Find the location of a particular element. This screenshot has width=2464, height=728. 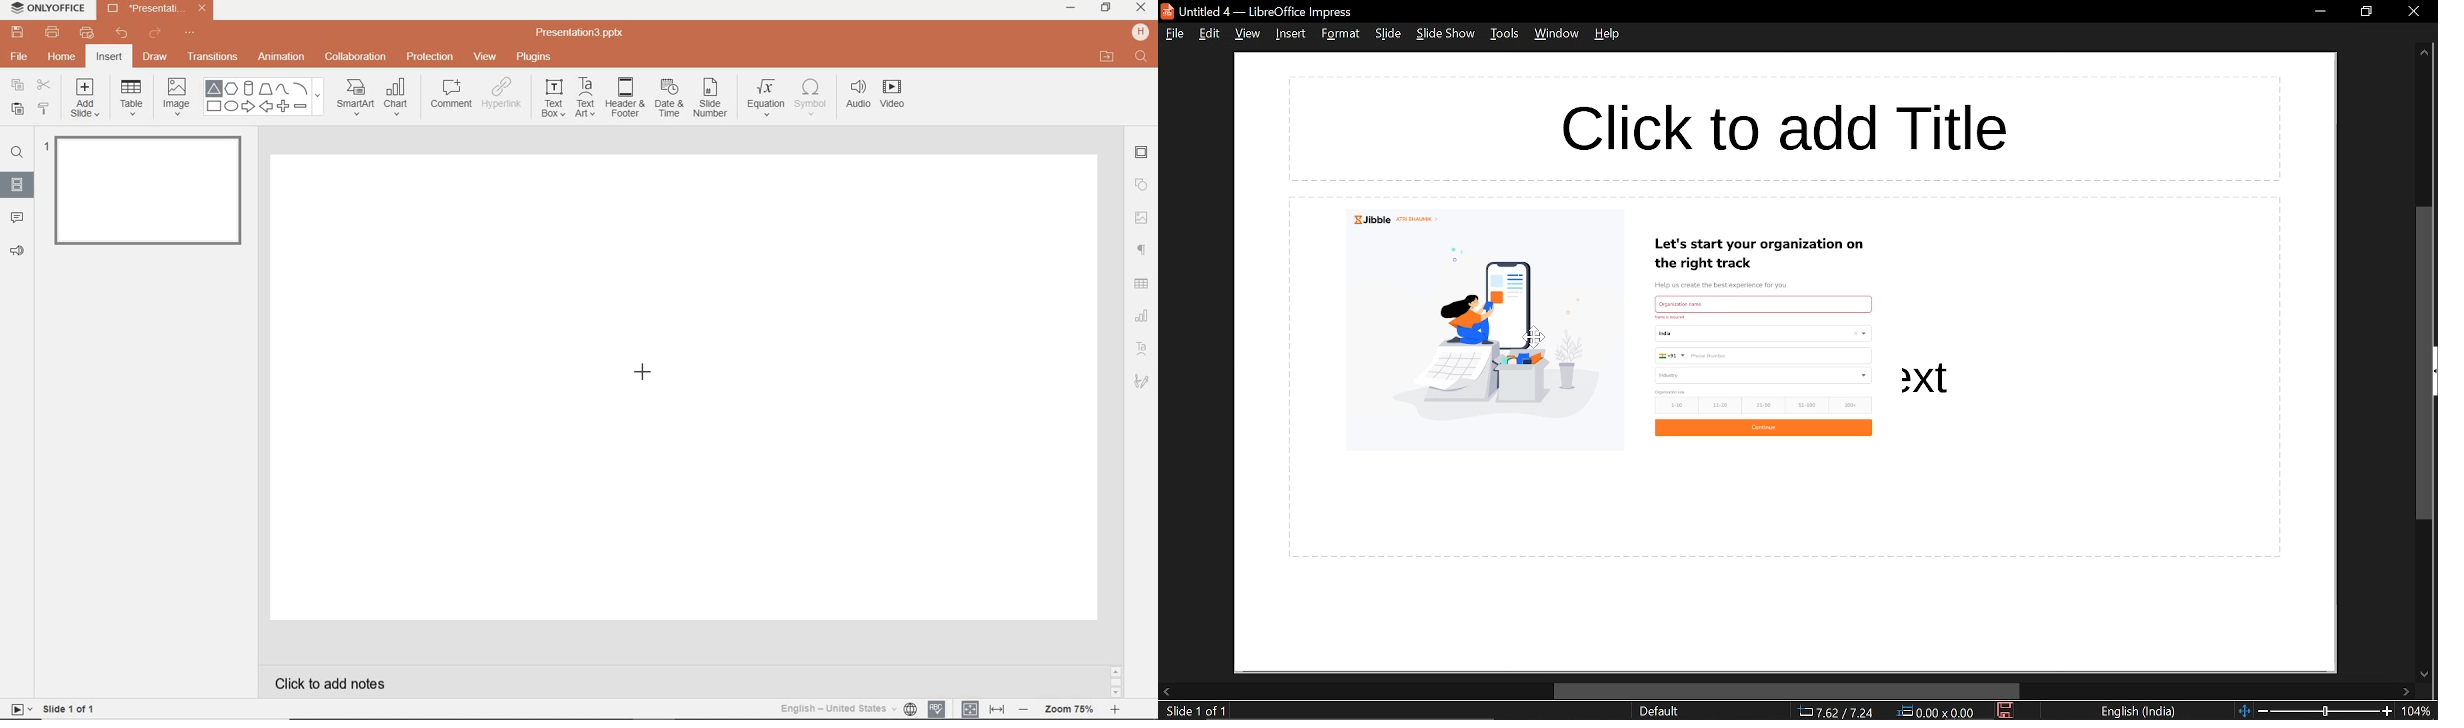

PRINT is located at coordinates (52, 33).